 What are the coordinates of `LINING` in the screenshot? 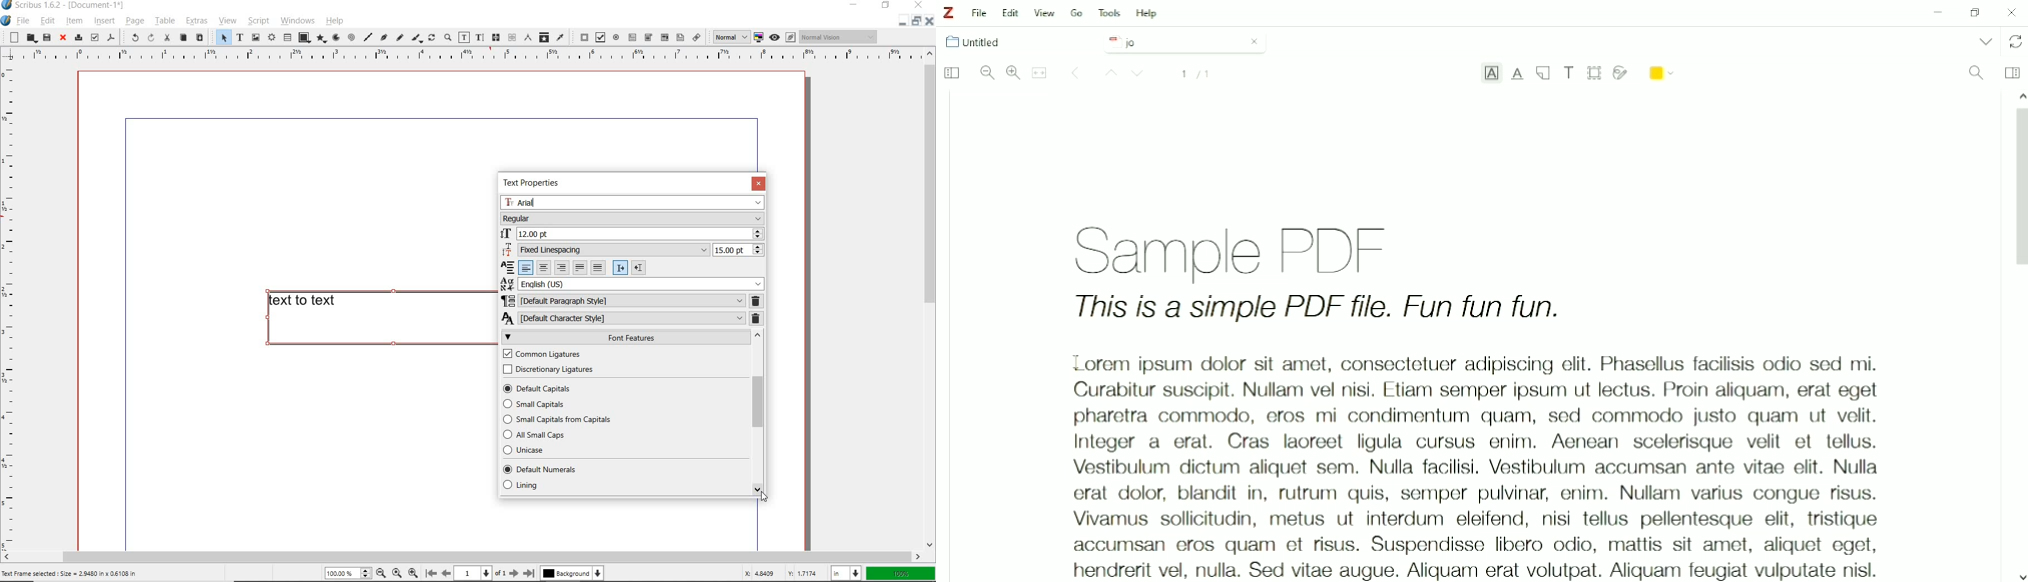 It's located at (525, 486).